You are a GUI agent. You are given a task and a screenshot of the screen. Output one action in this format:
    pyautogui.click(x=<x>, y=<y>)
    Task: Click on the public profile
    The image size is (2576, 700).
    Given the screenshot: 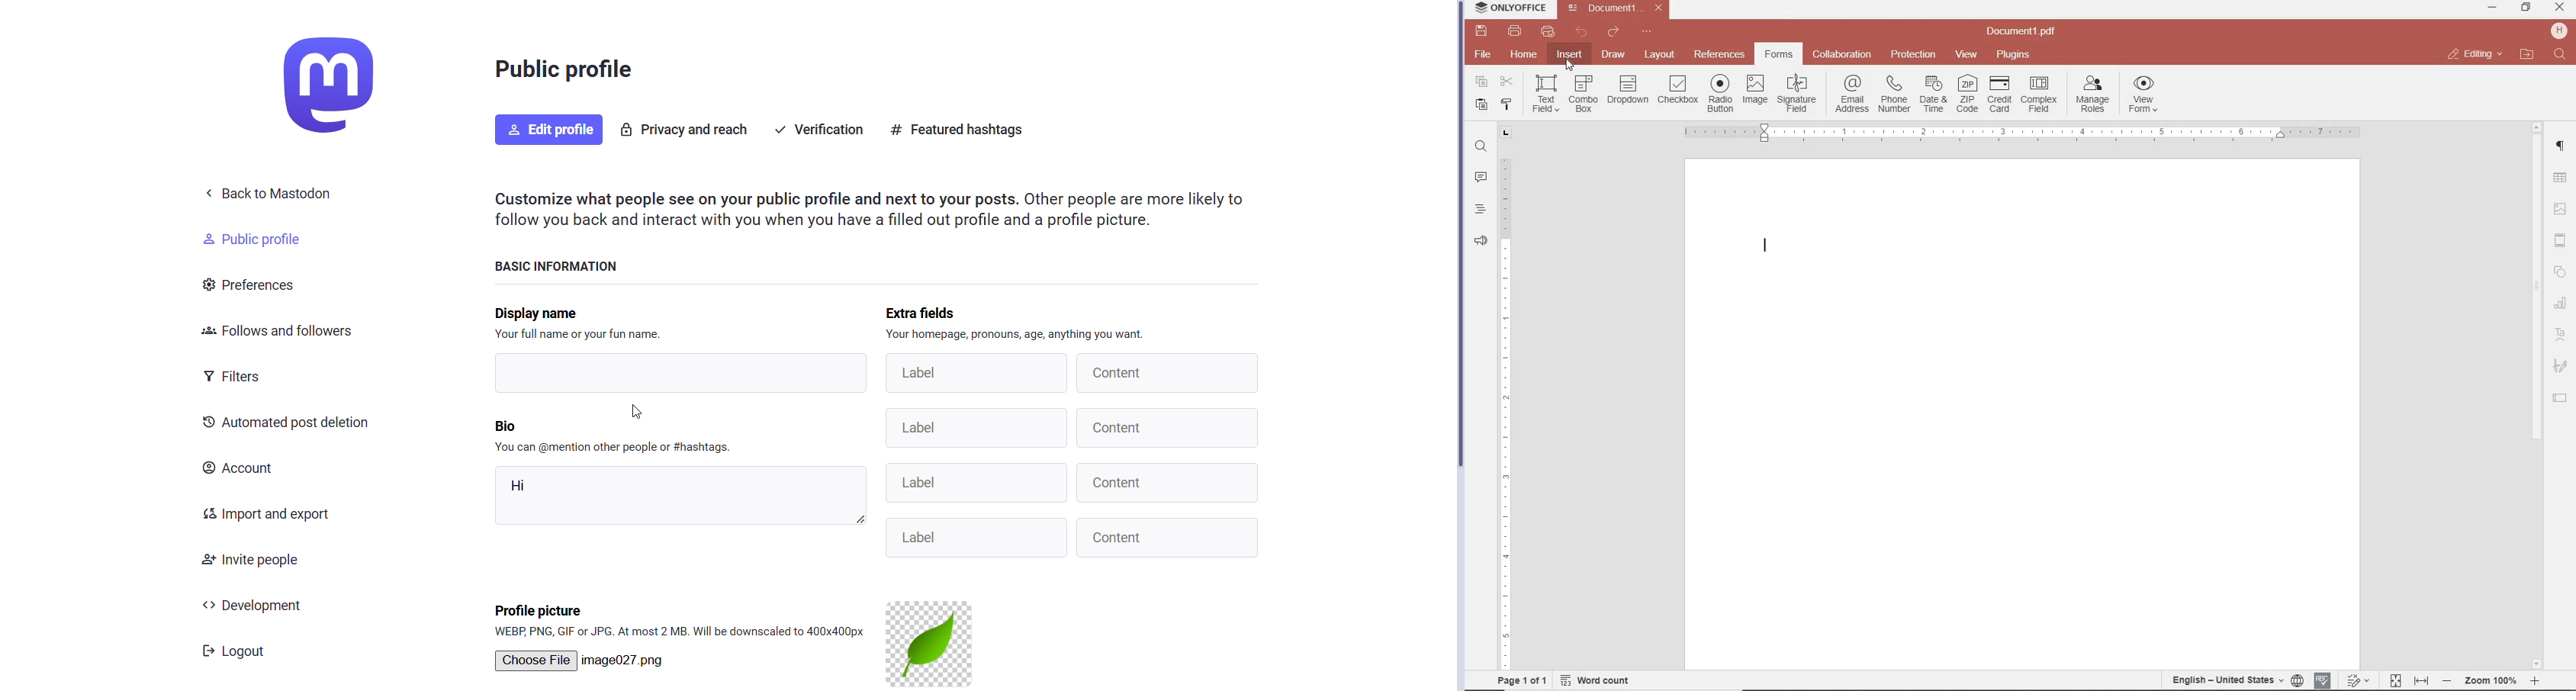 What is the action you would take?
    pyautogui.click(x=563, y=66)
    